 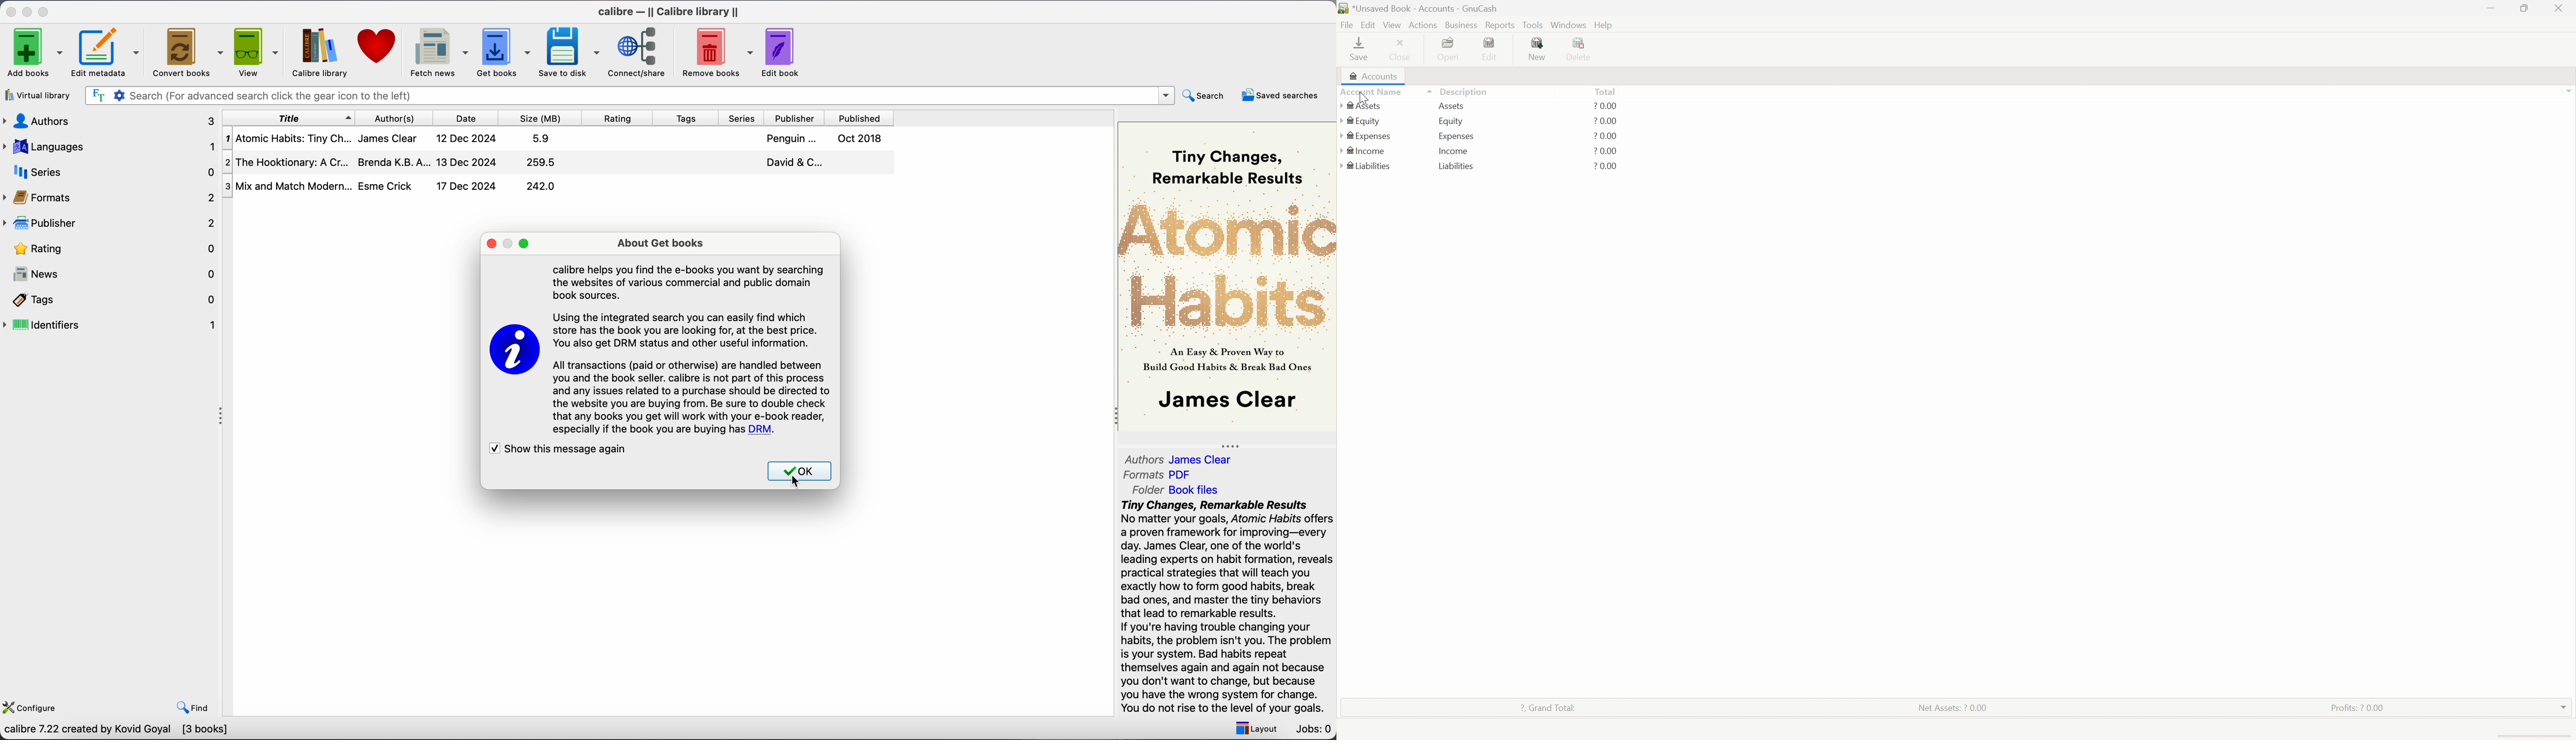 What do you see at coordinates (2568, 91) in the screenshot?
I see `Scroll up` at bounding box center [2568, 91].